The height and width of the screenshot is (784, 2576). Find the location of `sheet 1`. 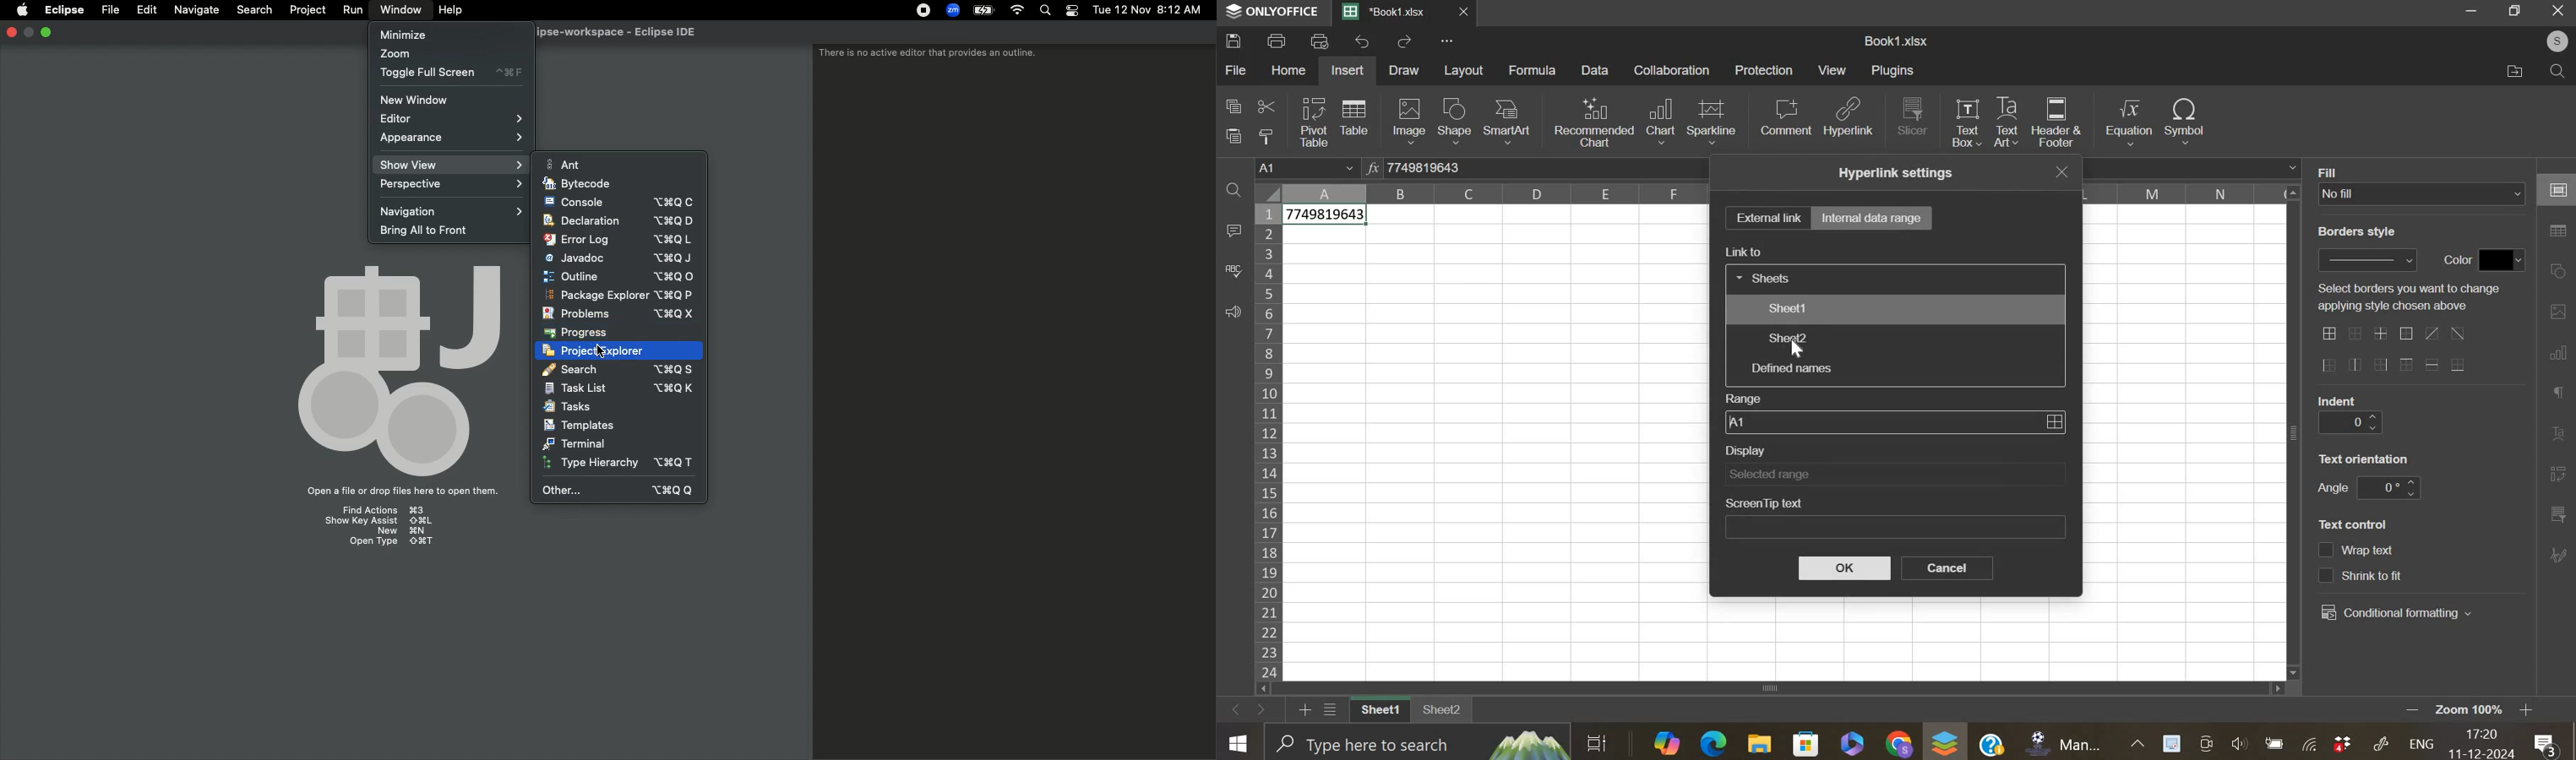

sheet 1 is located at coordinates (1377, 711).